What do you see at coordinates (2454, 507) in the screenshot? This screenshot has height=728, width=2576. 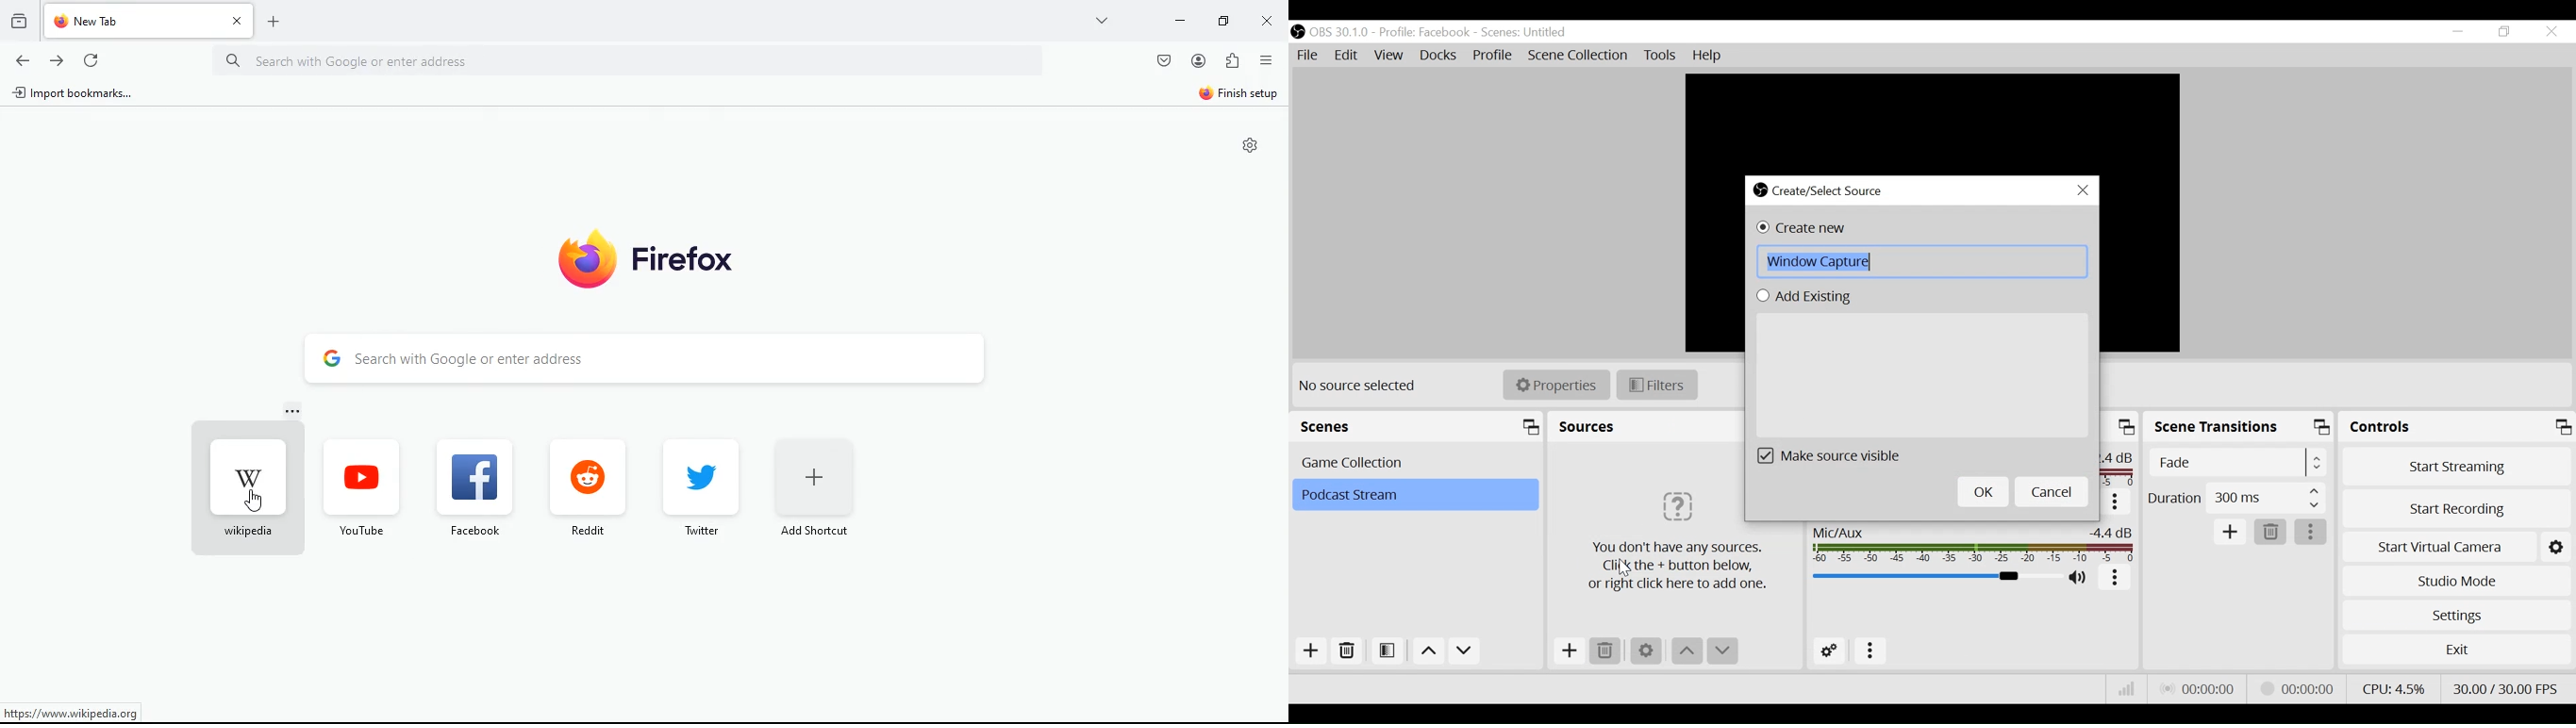 I see `Start Recording` at bounding box center [2454, 507].